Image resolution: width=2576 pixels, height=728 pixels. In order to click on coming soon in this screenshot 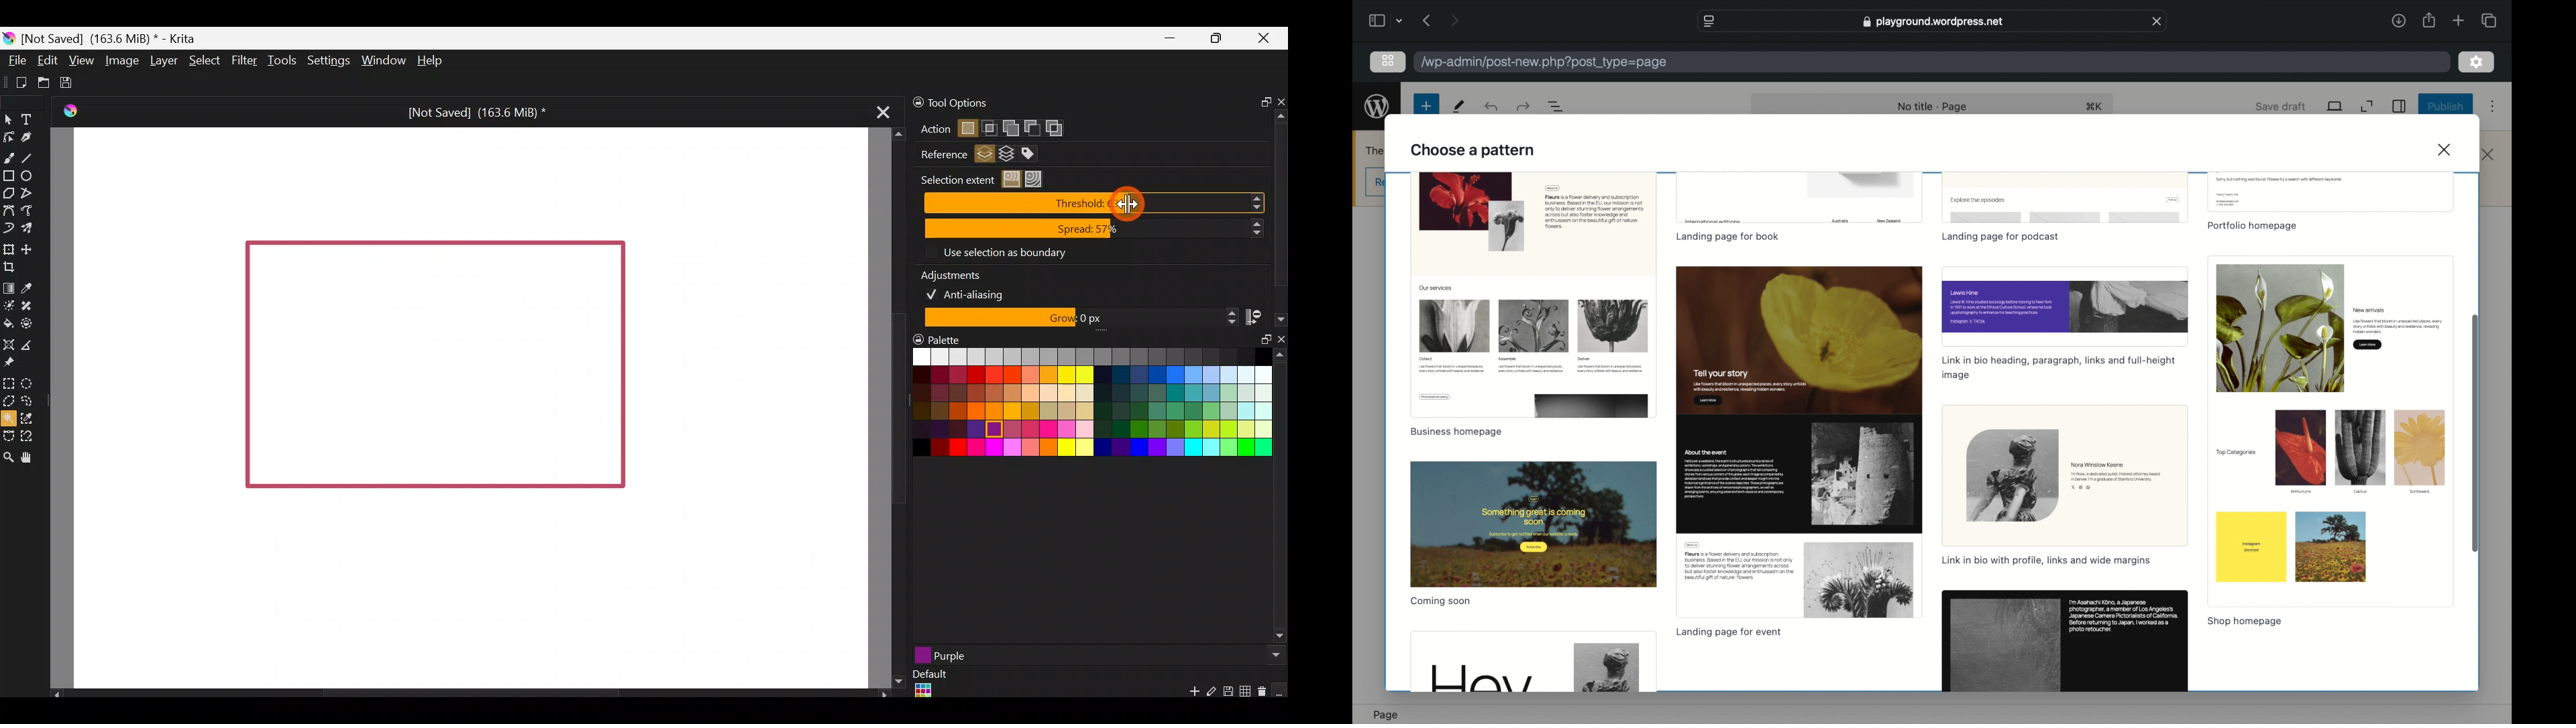, I will do `click(1441, 601)`.